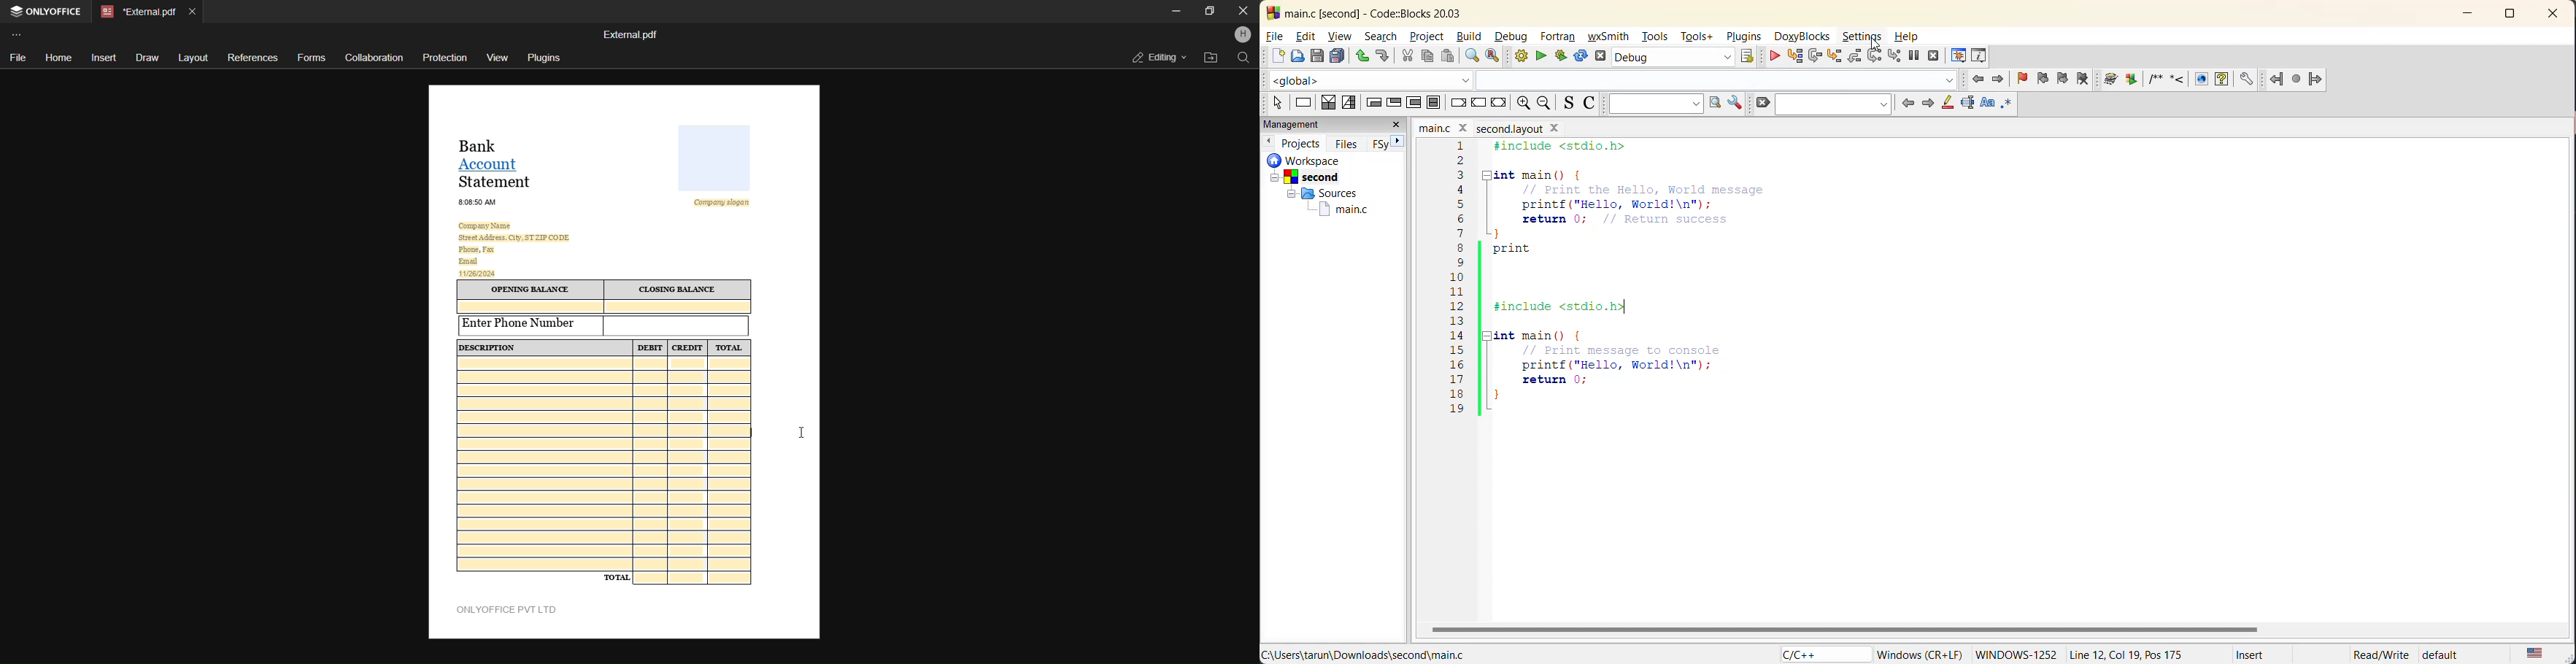 Image resolution: width=2576 pixels, height=672 pixels. I want to click on redo, so click(1383, 58).